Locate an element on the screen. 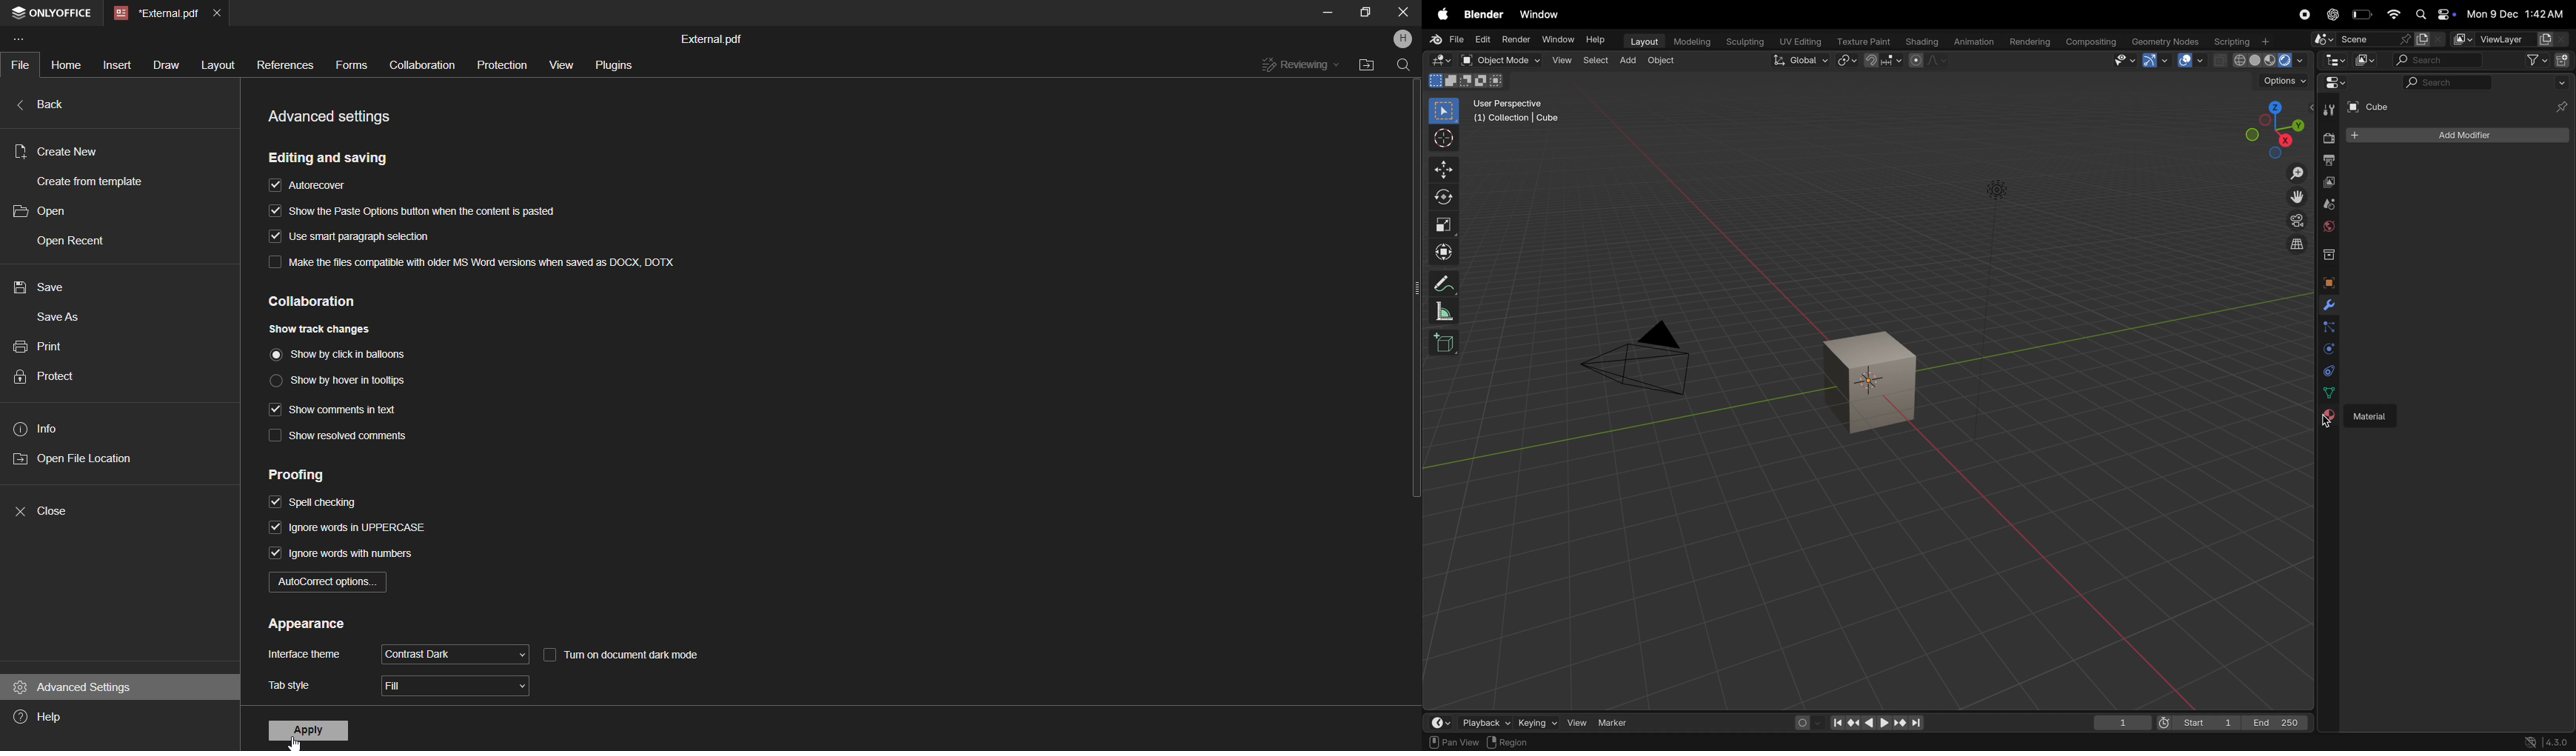  composting is located at coordinates (2092, 42).